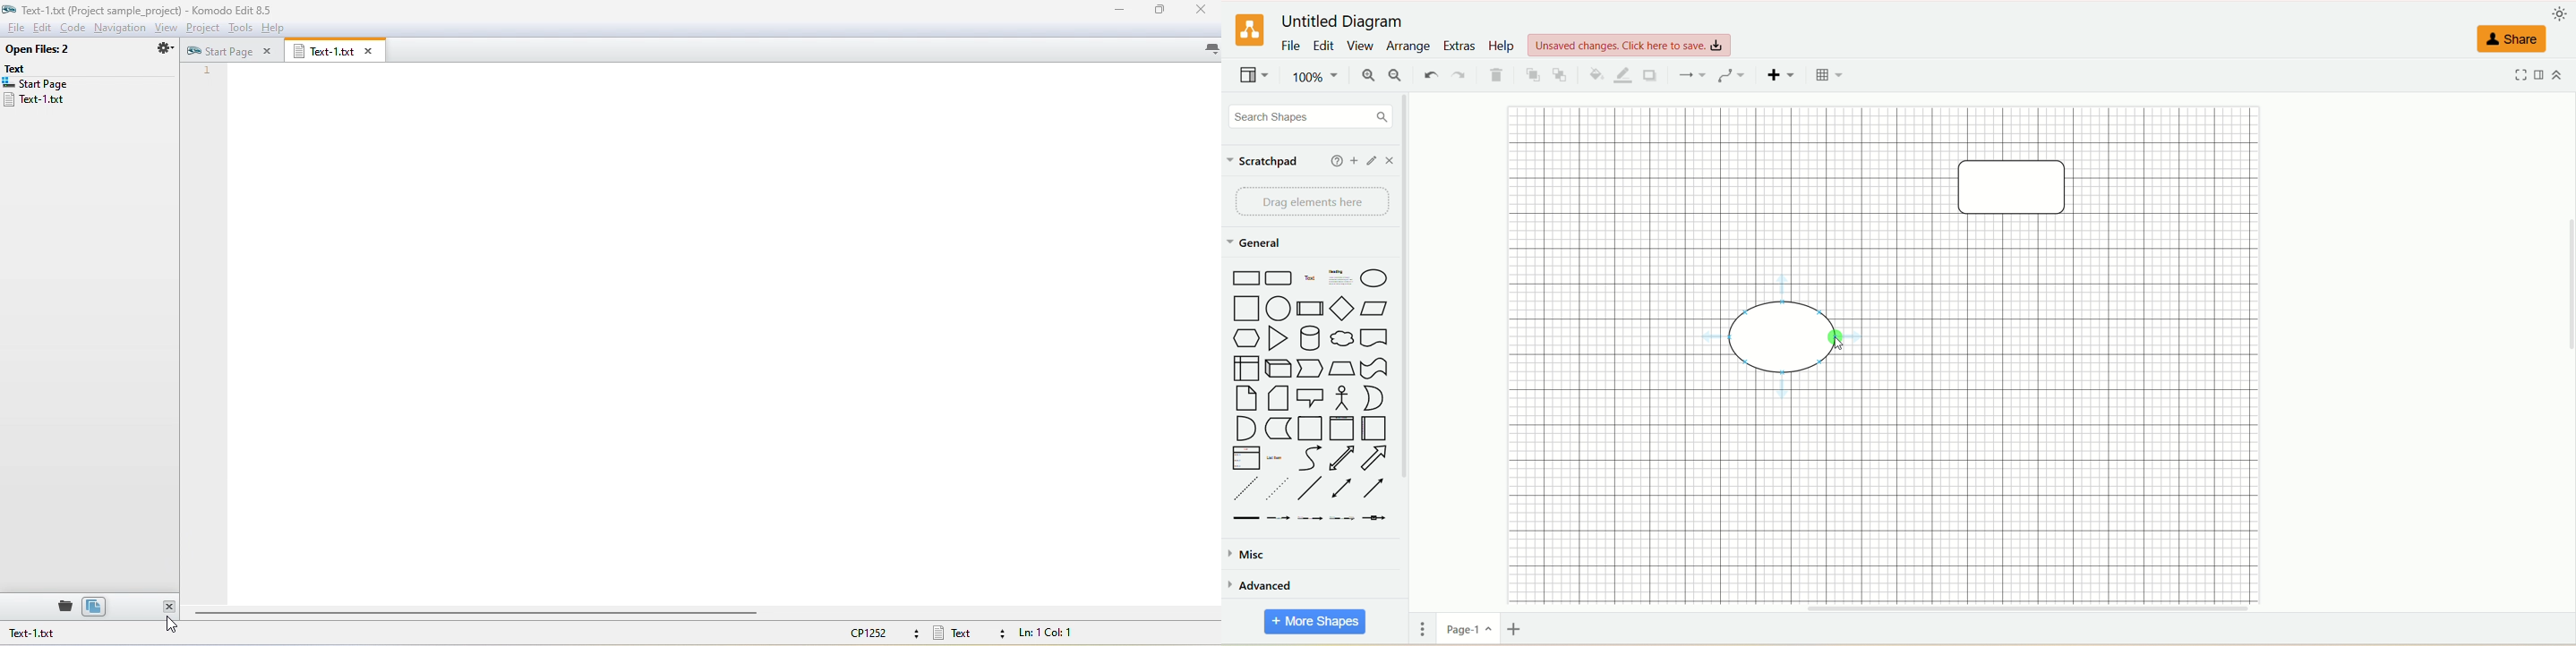 This screenshot has width=2576, height=672. Describe the element at coordinates (1410, 346) in the screenshot. I see `vertical scroll bar` at that location.